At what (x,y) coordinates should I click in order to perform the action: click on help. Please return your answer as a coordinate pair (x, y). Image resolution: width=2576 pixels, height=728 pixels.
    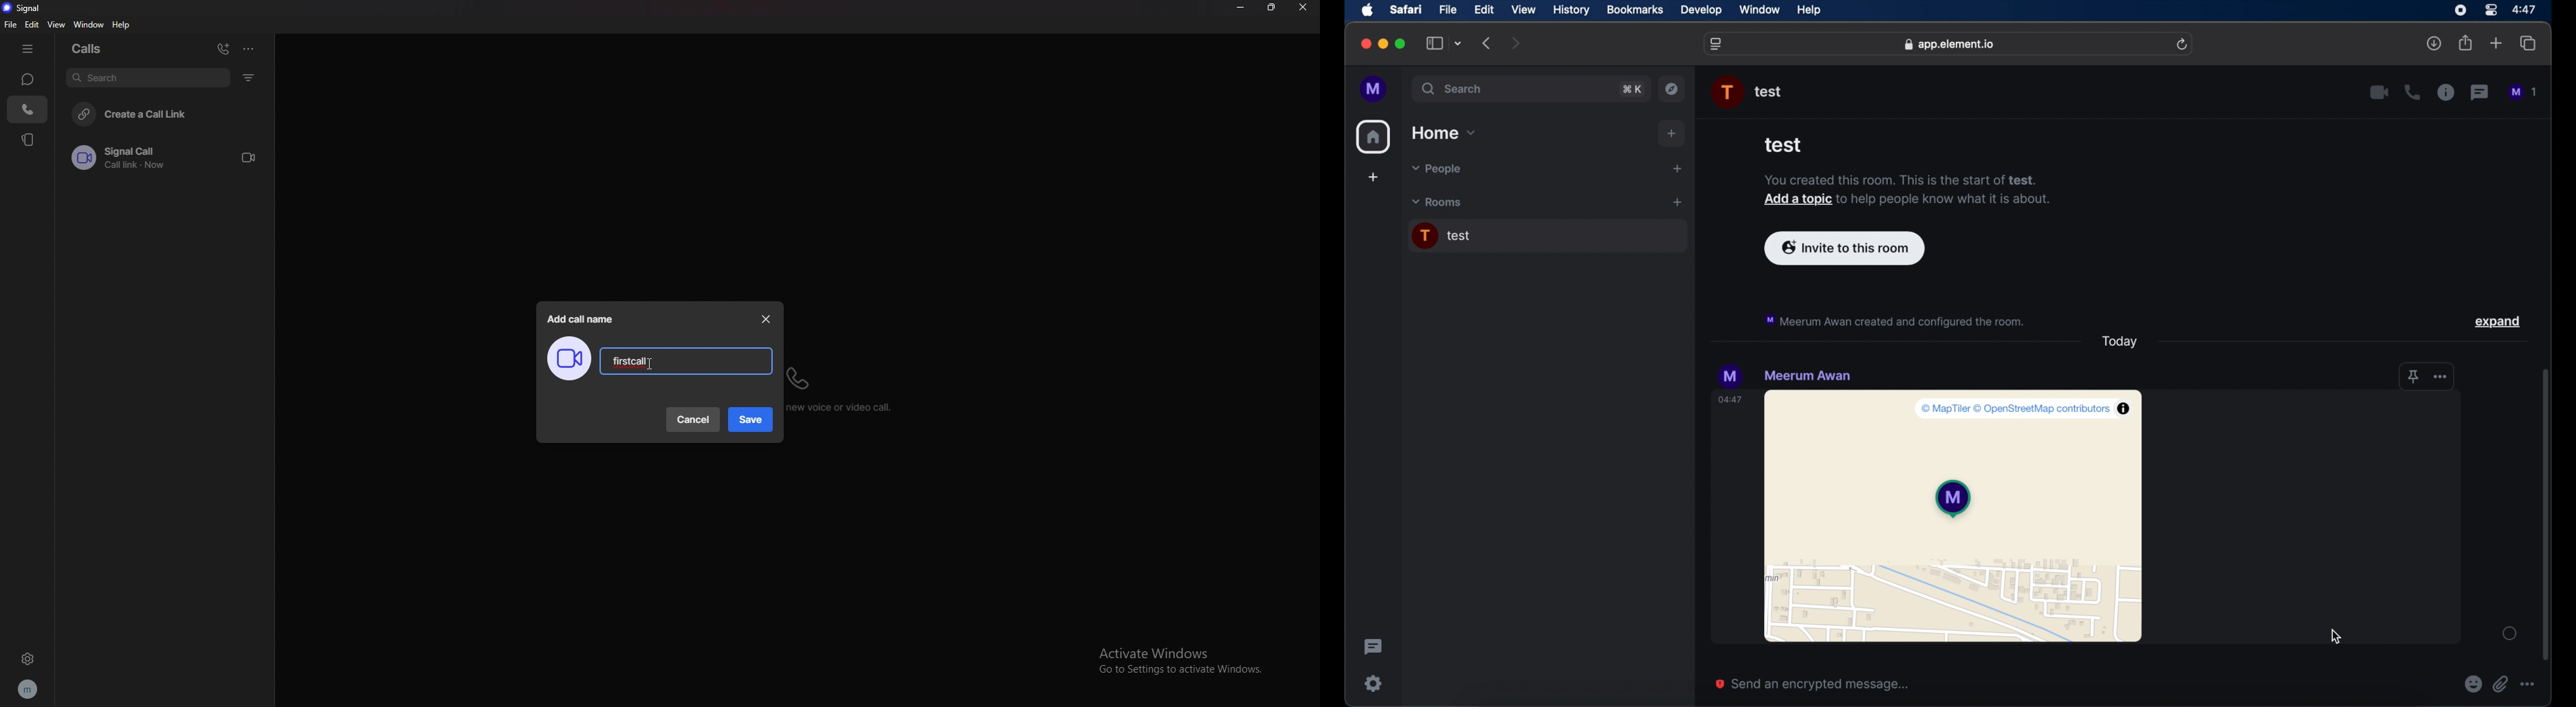
    Looking at the image, I should click on (1809, 10).